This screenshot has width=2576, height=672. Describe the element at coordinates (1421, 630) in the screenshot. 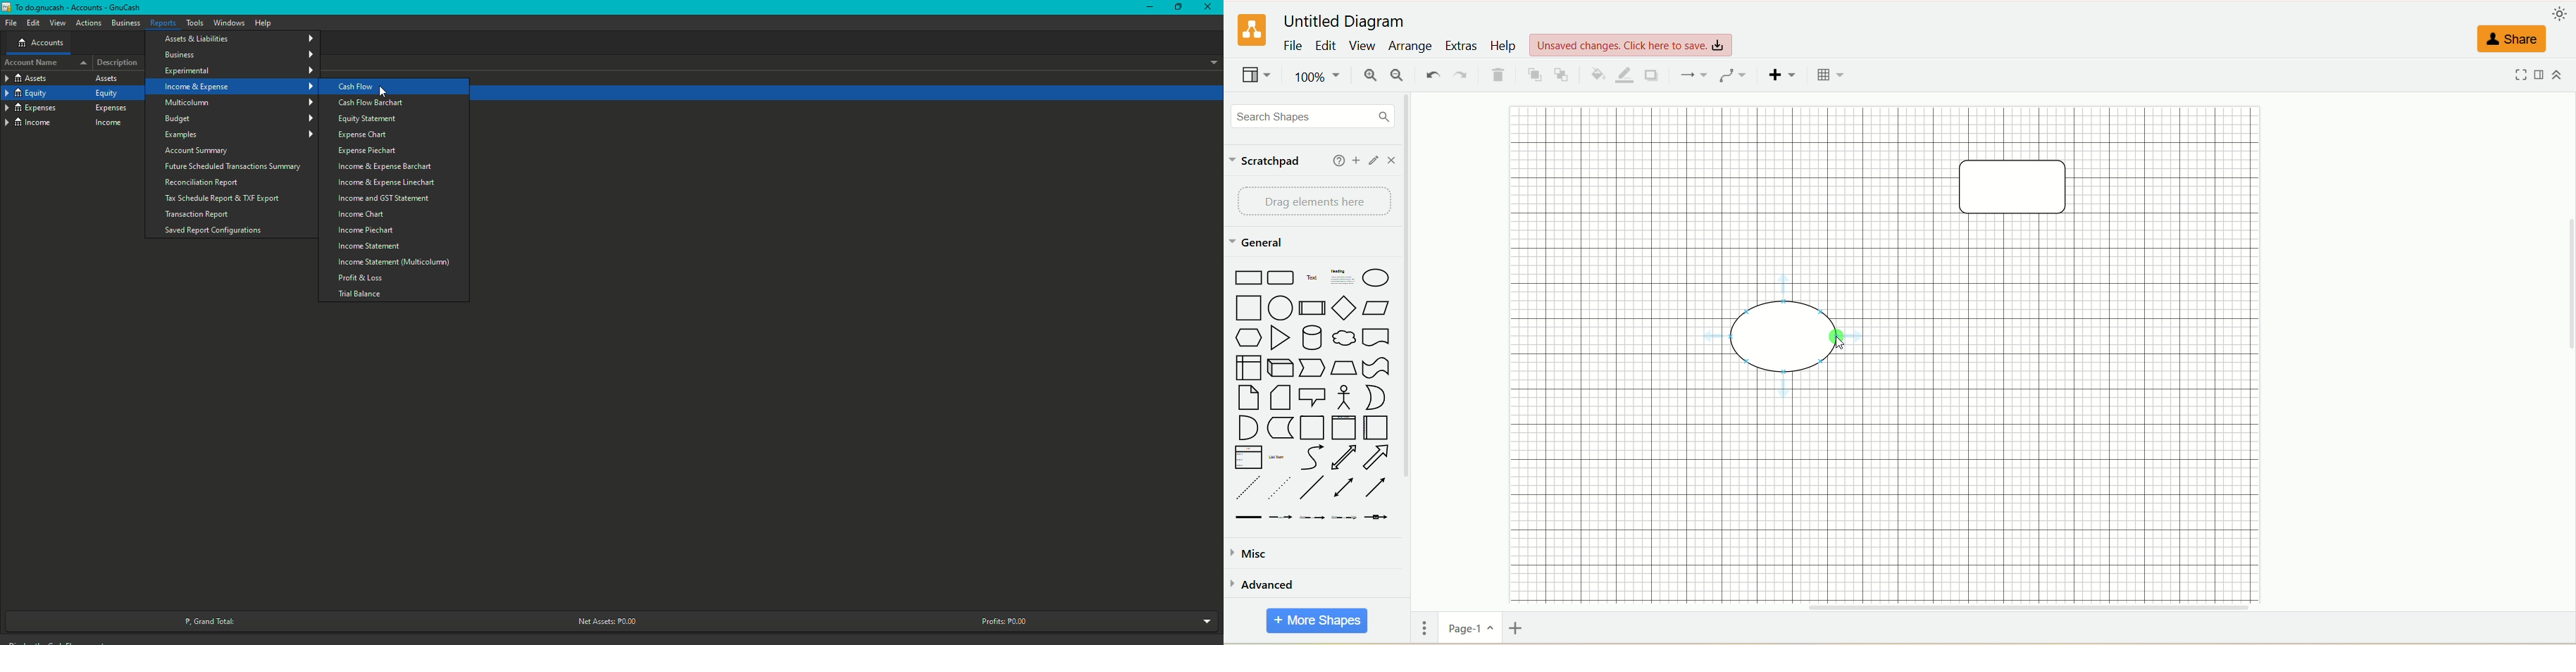

I see `pages` at that location.